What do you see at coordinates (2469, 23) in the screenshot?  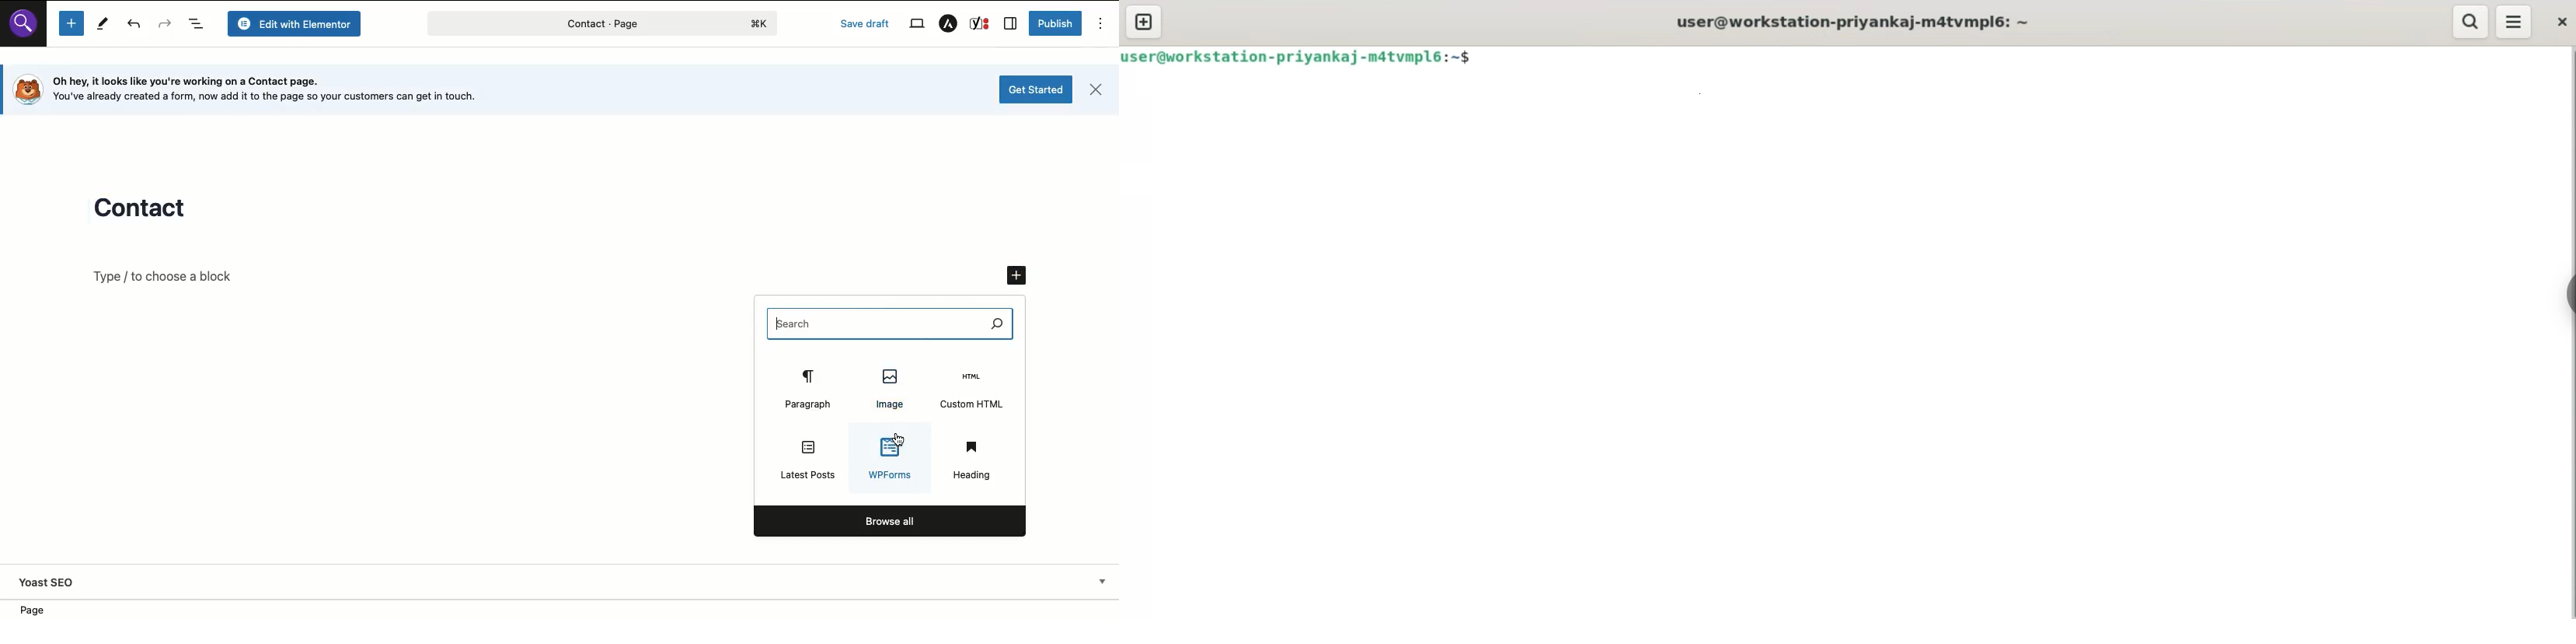 I see `search` at bounding box center [2469, 23].